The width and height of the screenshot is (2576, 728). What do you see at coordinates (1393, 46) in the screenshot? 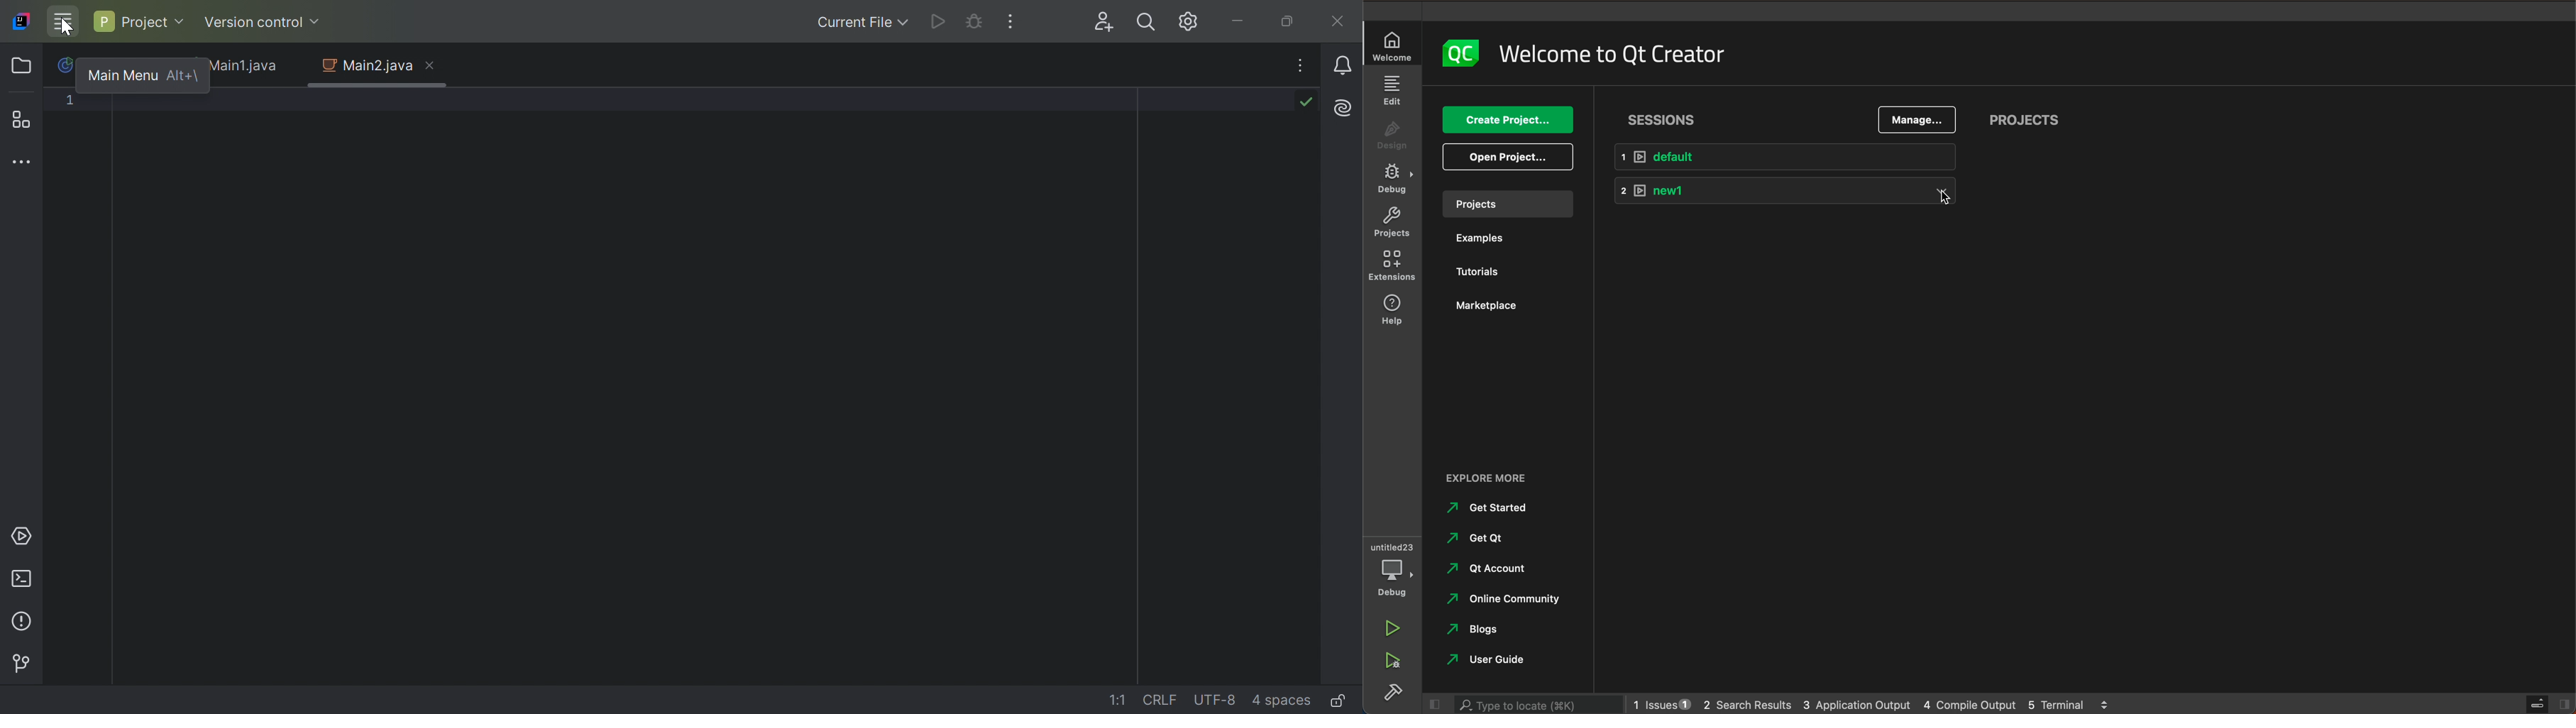
I see `welcome` at bounding box center [1393, 46].